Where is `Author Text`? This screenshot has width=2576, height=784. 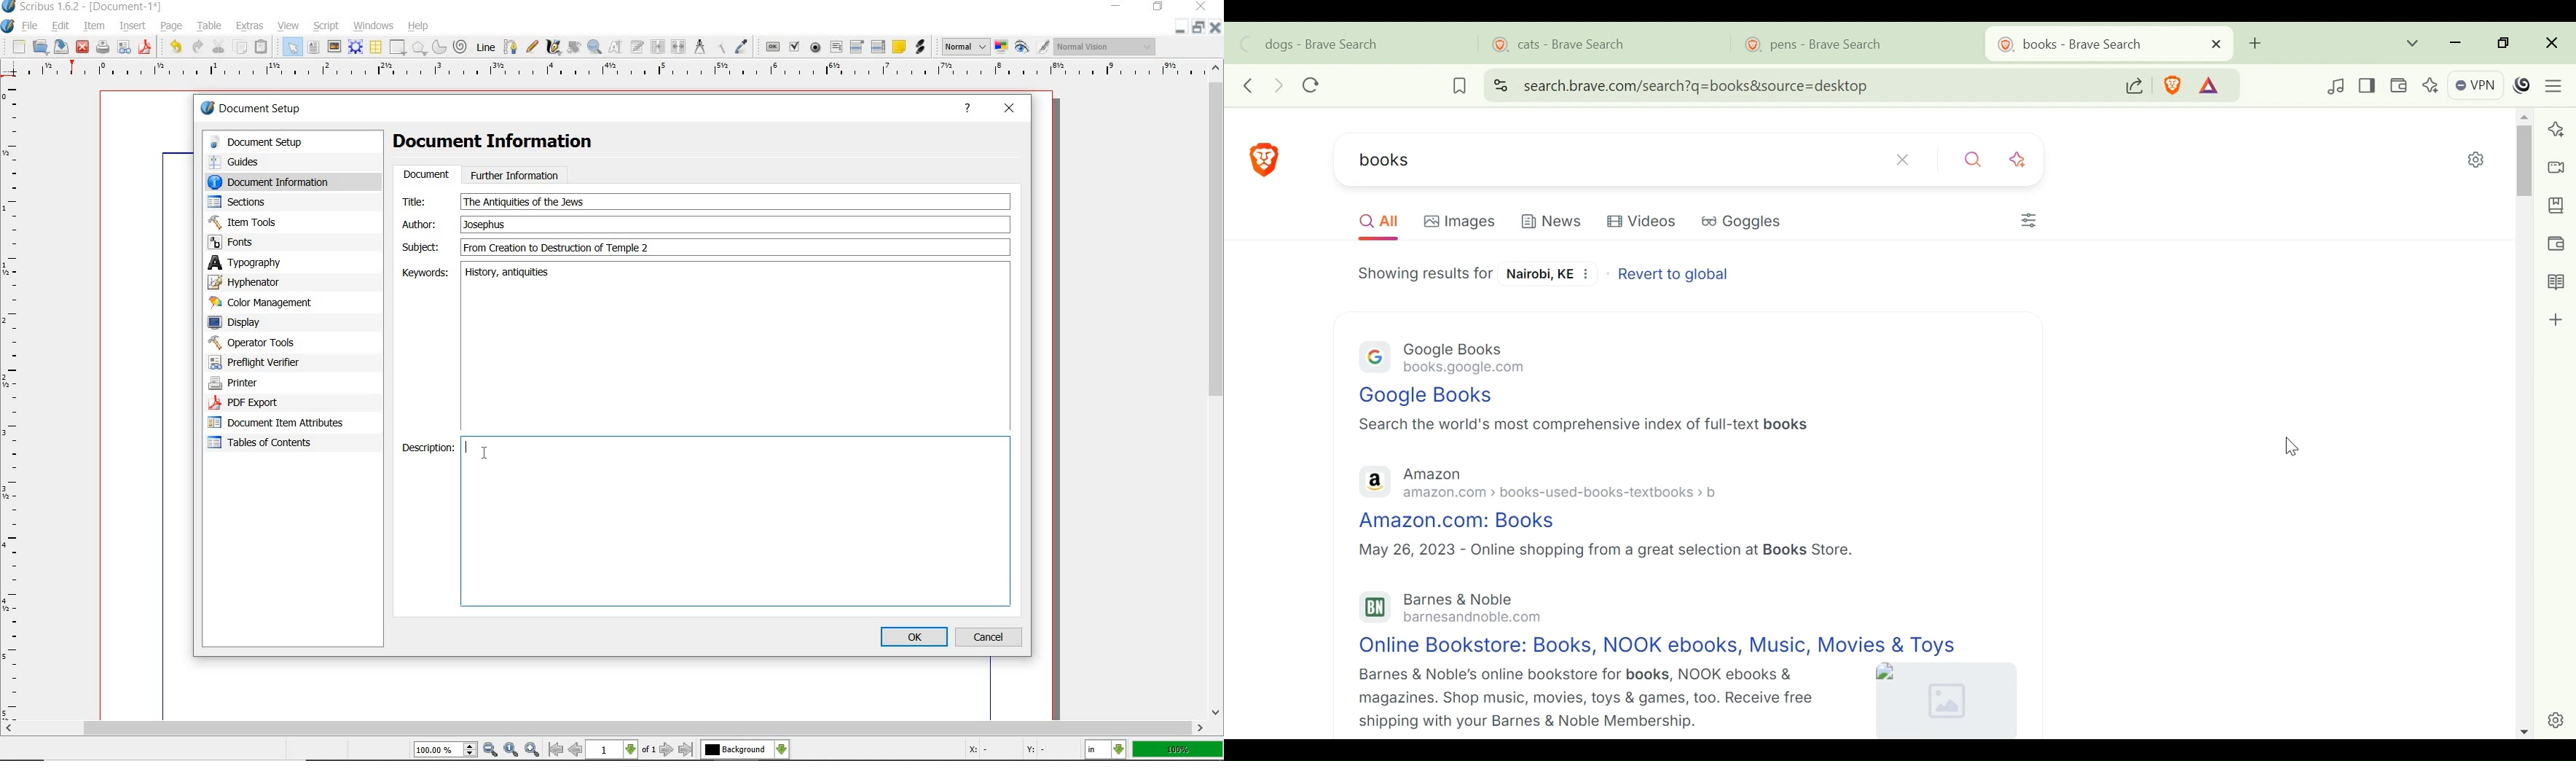 Author Text is located at coordinates (487, 224).